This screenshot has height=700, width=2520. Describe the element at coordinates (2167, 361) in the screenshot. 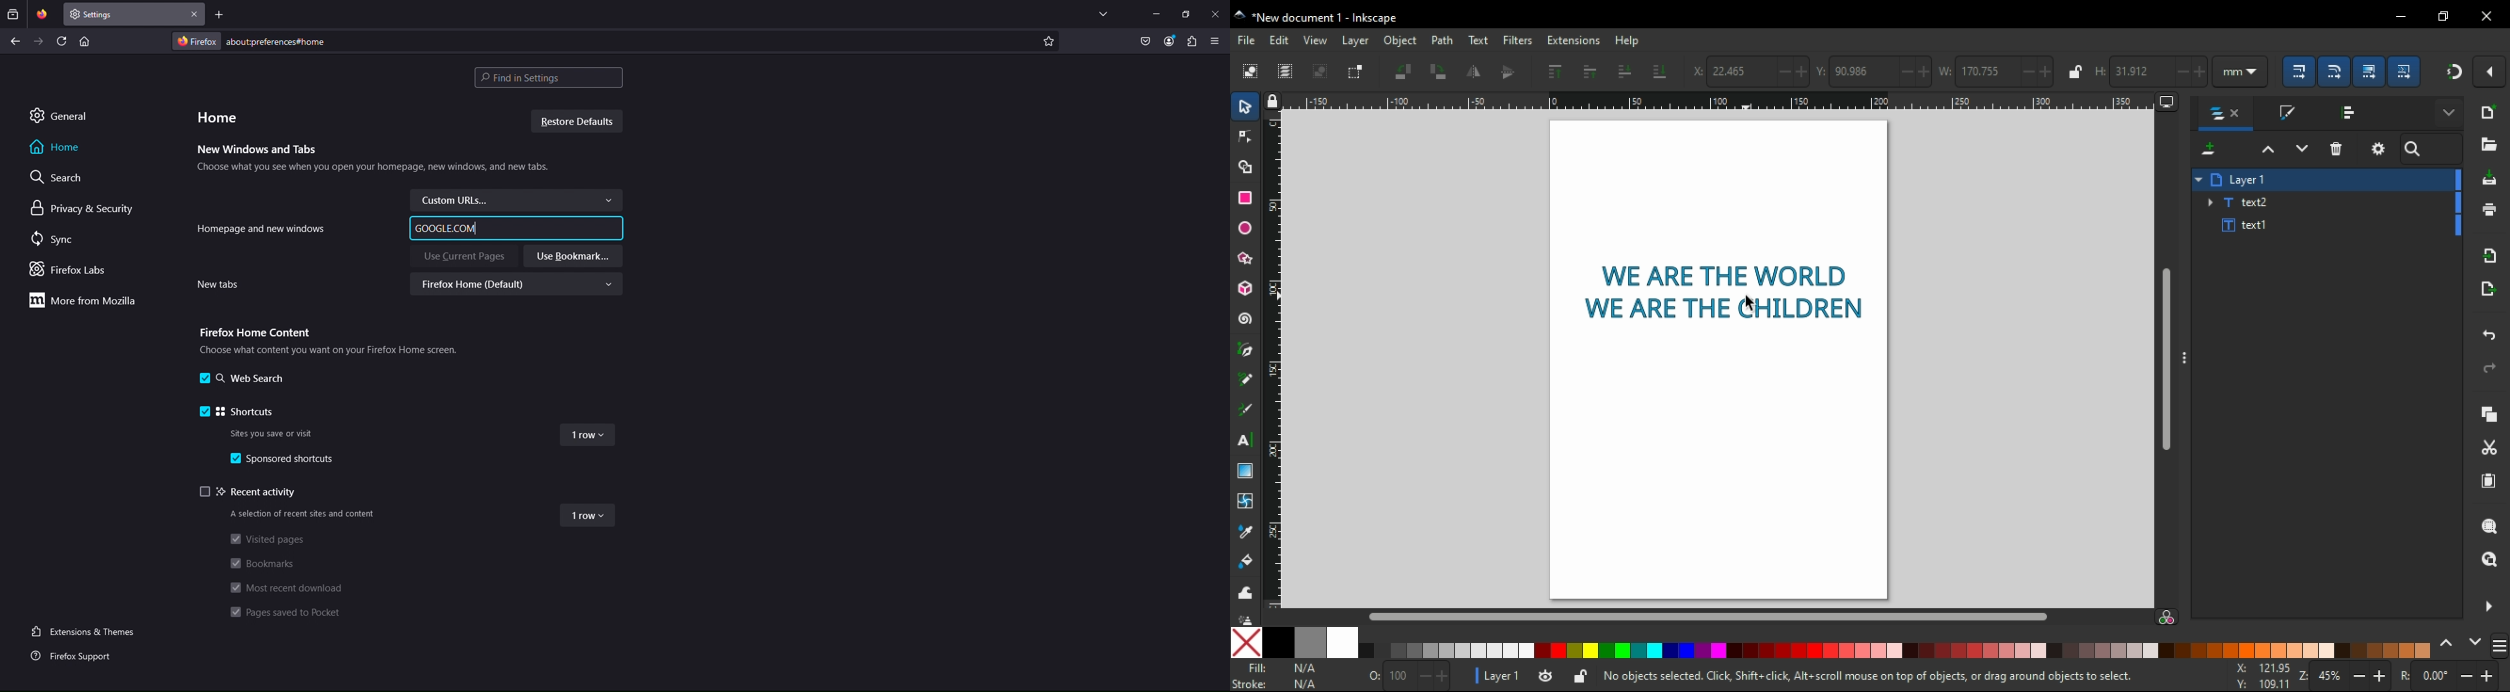

I see `scroll bar` at that location.